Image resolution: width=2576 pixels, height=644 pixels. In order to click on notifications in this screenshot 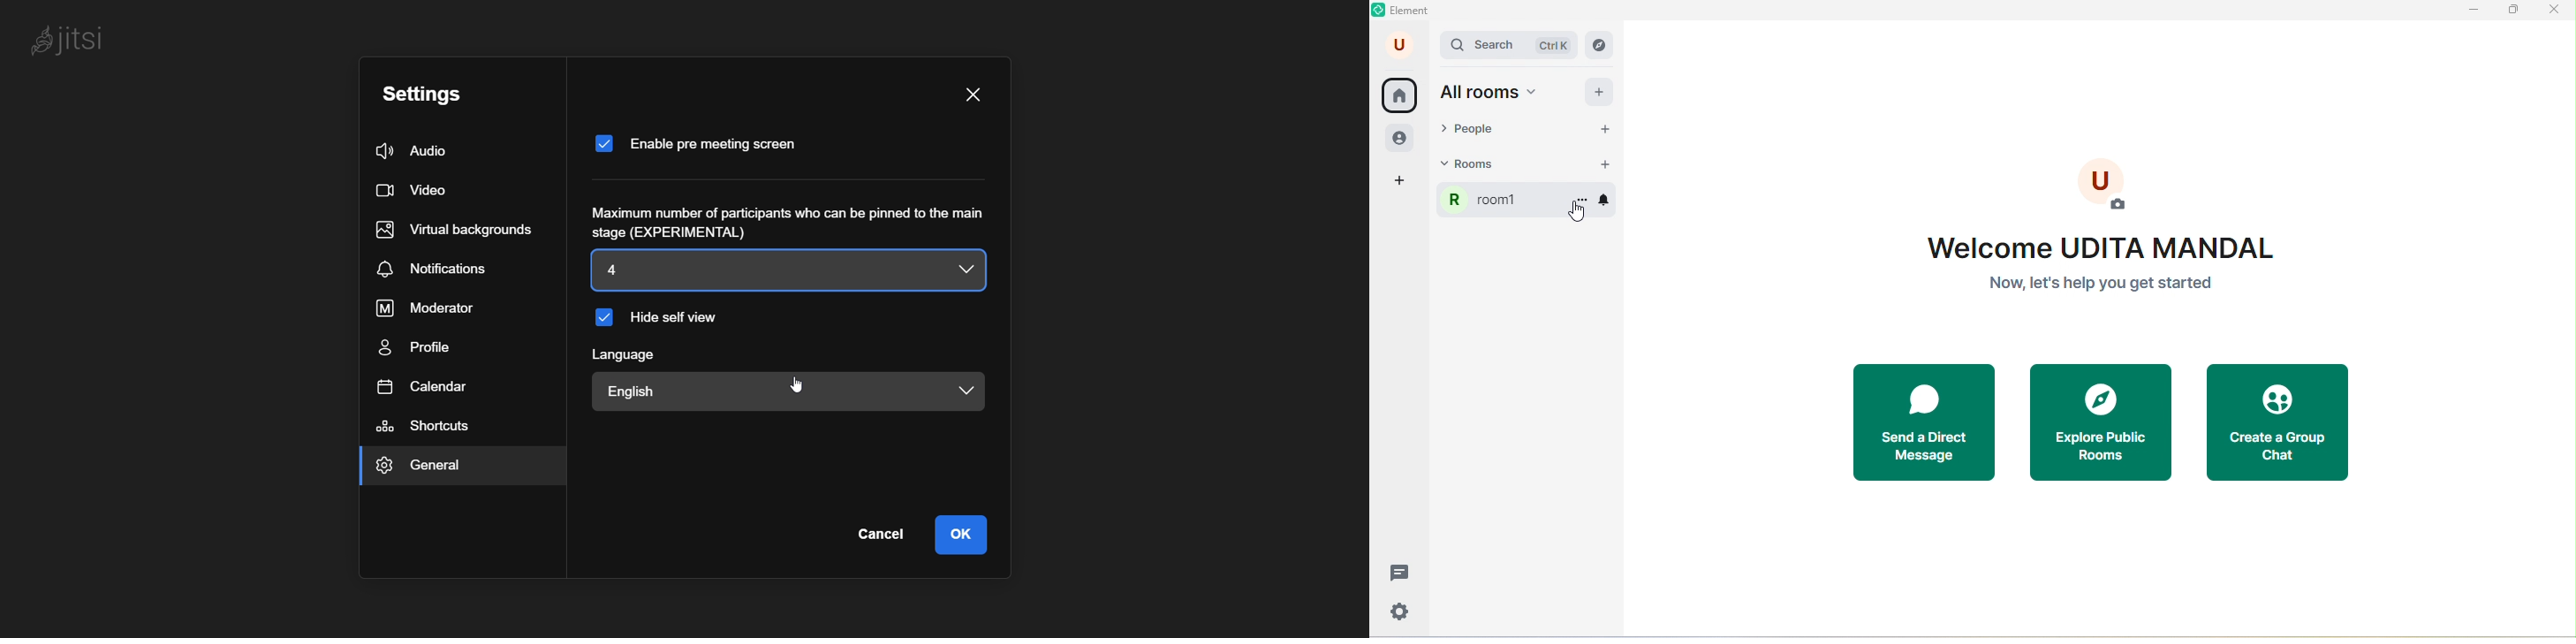, I will do `click(1612, 197)`.